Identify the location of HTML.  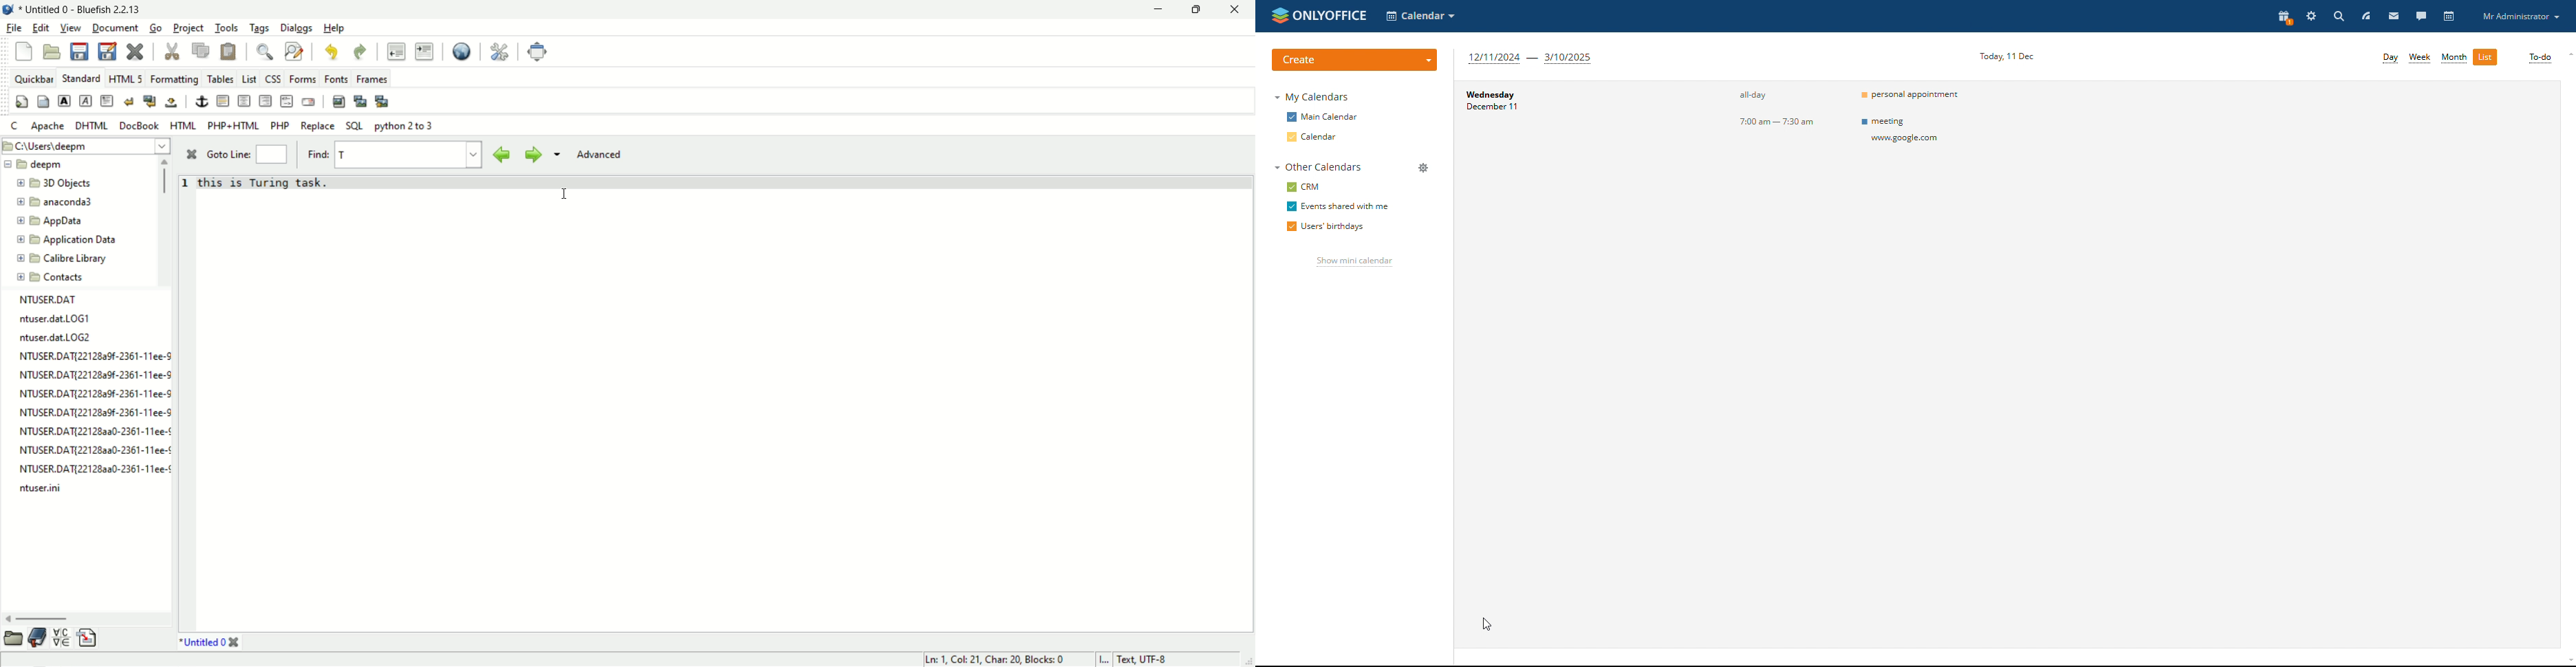
(184, 125).